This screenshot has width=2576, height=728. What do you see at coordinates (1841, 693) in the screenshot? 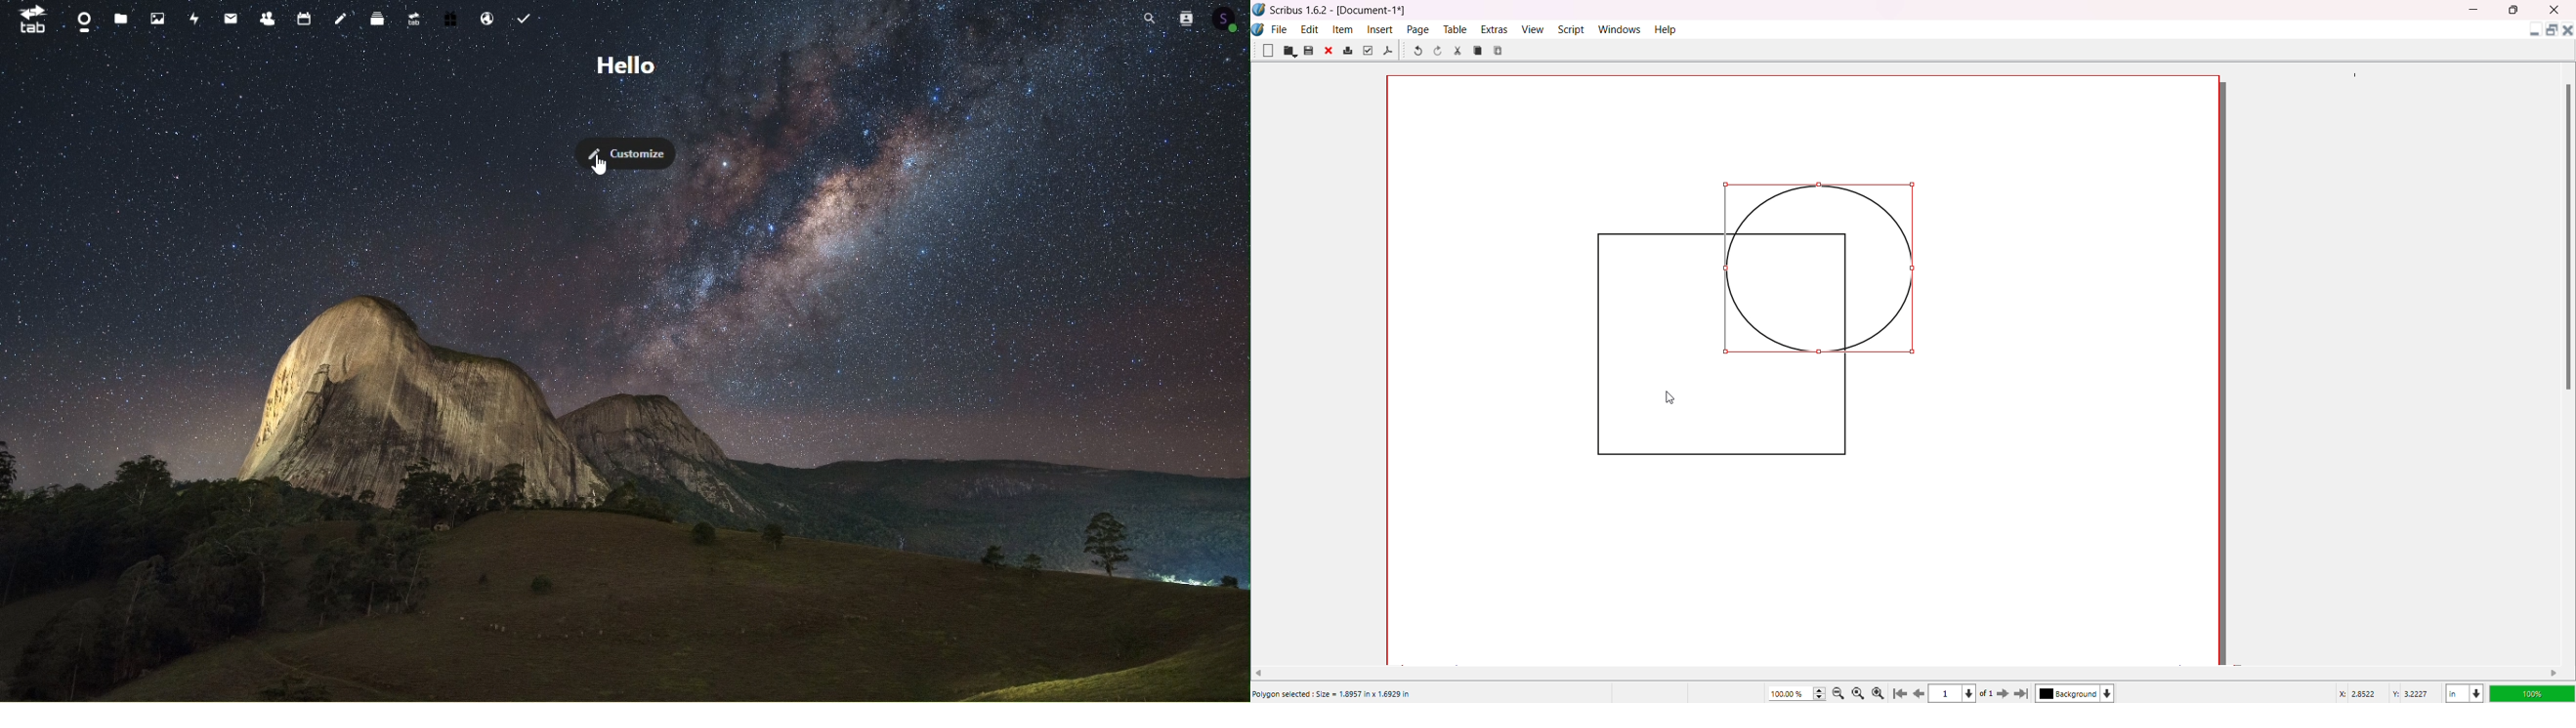
I see `Zoom out` at bounding box center [1841, 693].